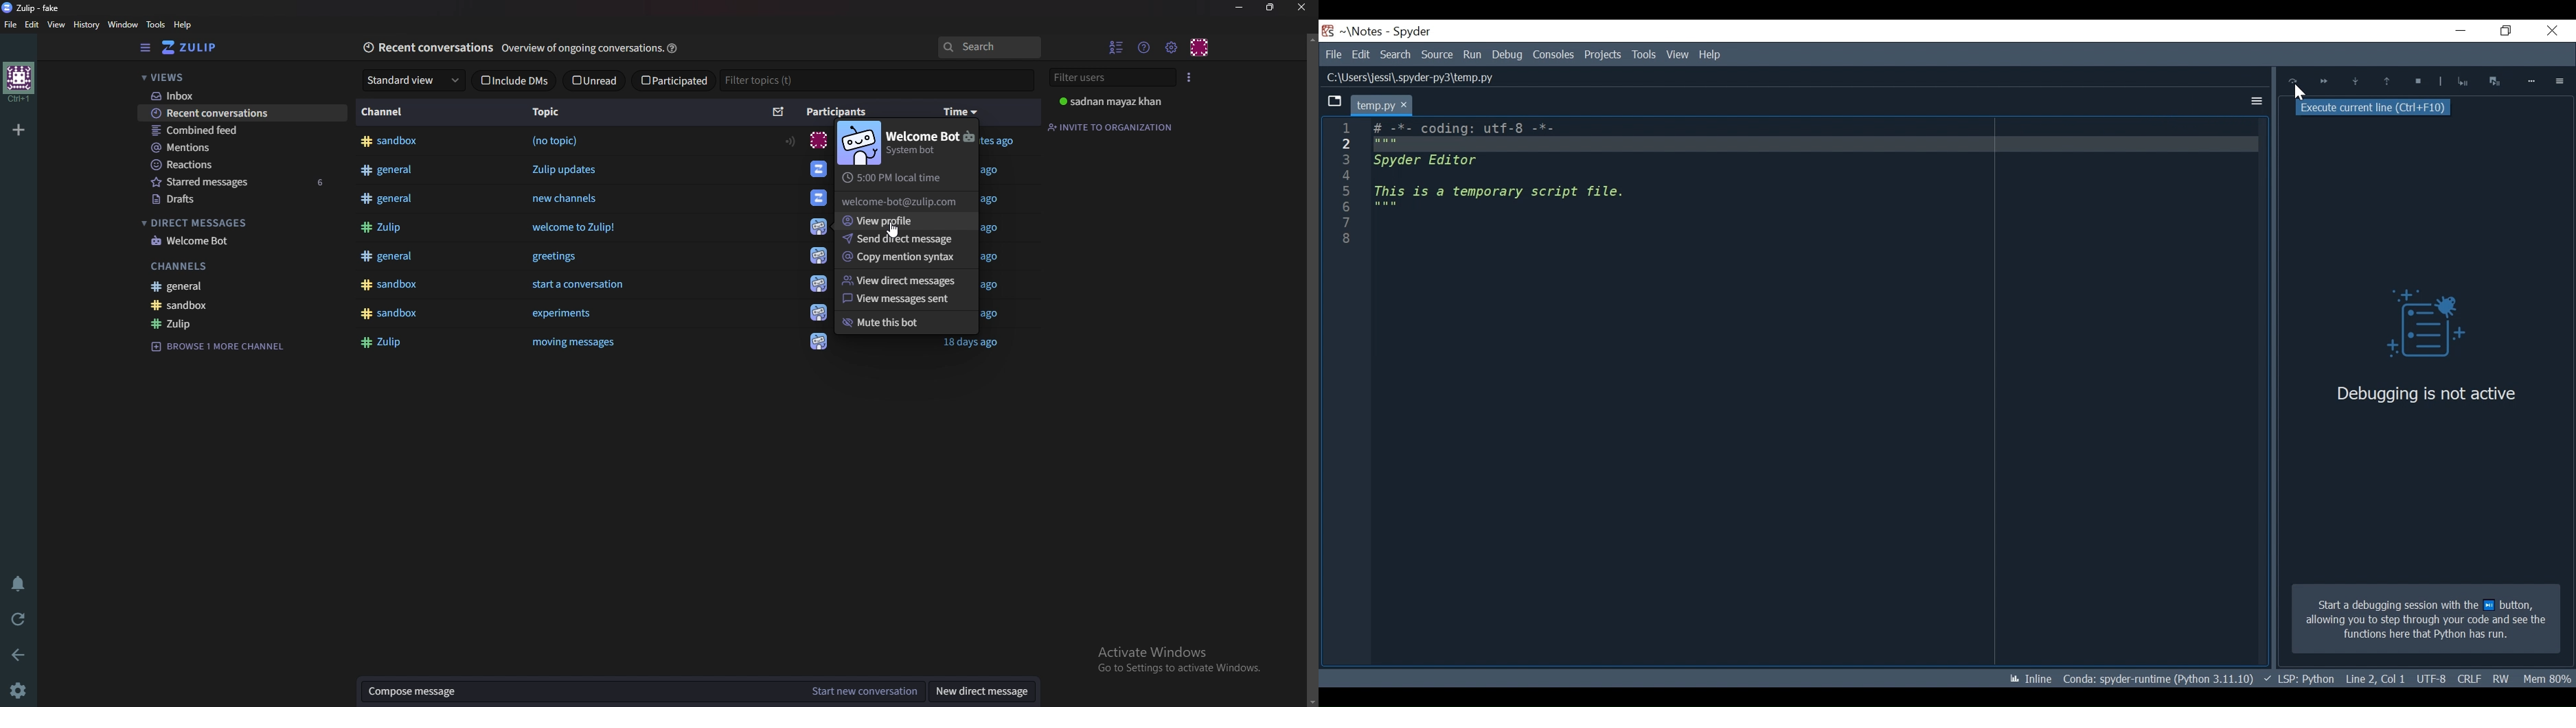  What do you see at coordinates (224, 345) in the screenshot?
I see `Browse channel` at bounding box center [224, 345].